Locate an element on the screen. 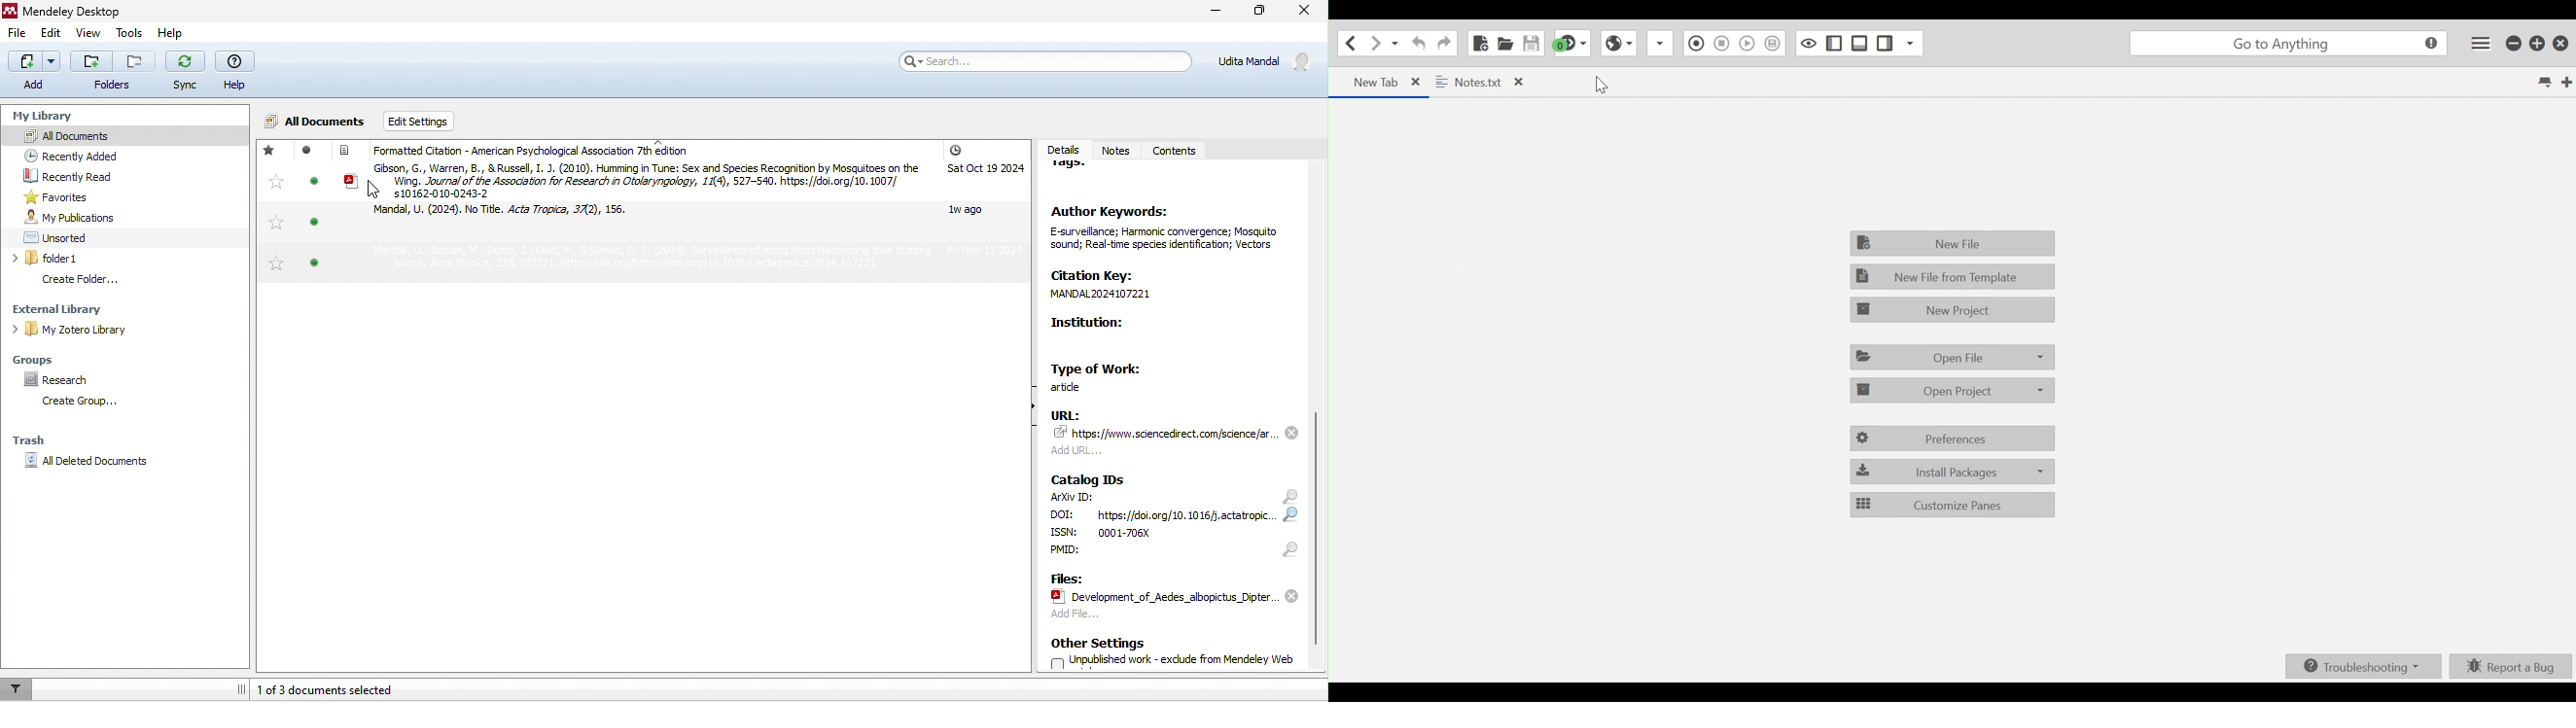 This screenshot has height=728, width=2576. create folder is located at coordinates (96, 279).